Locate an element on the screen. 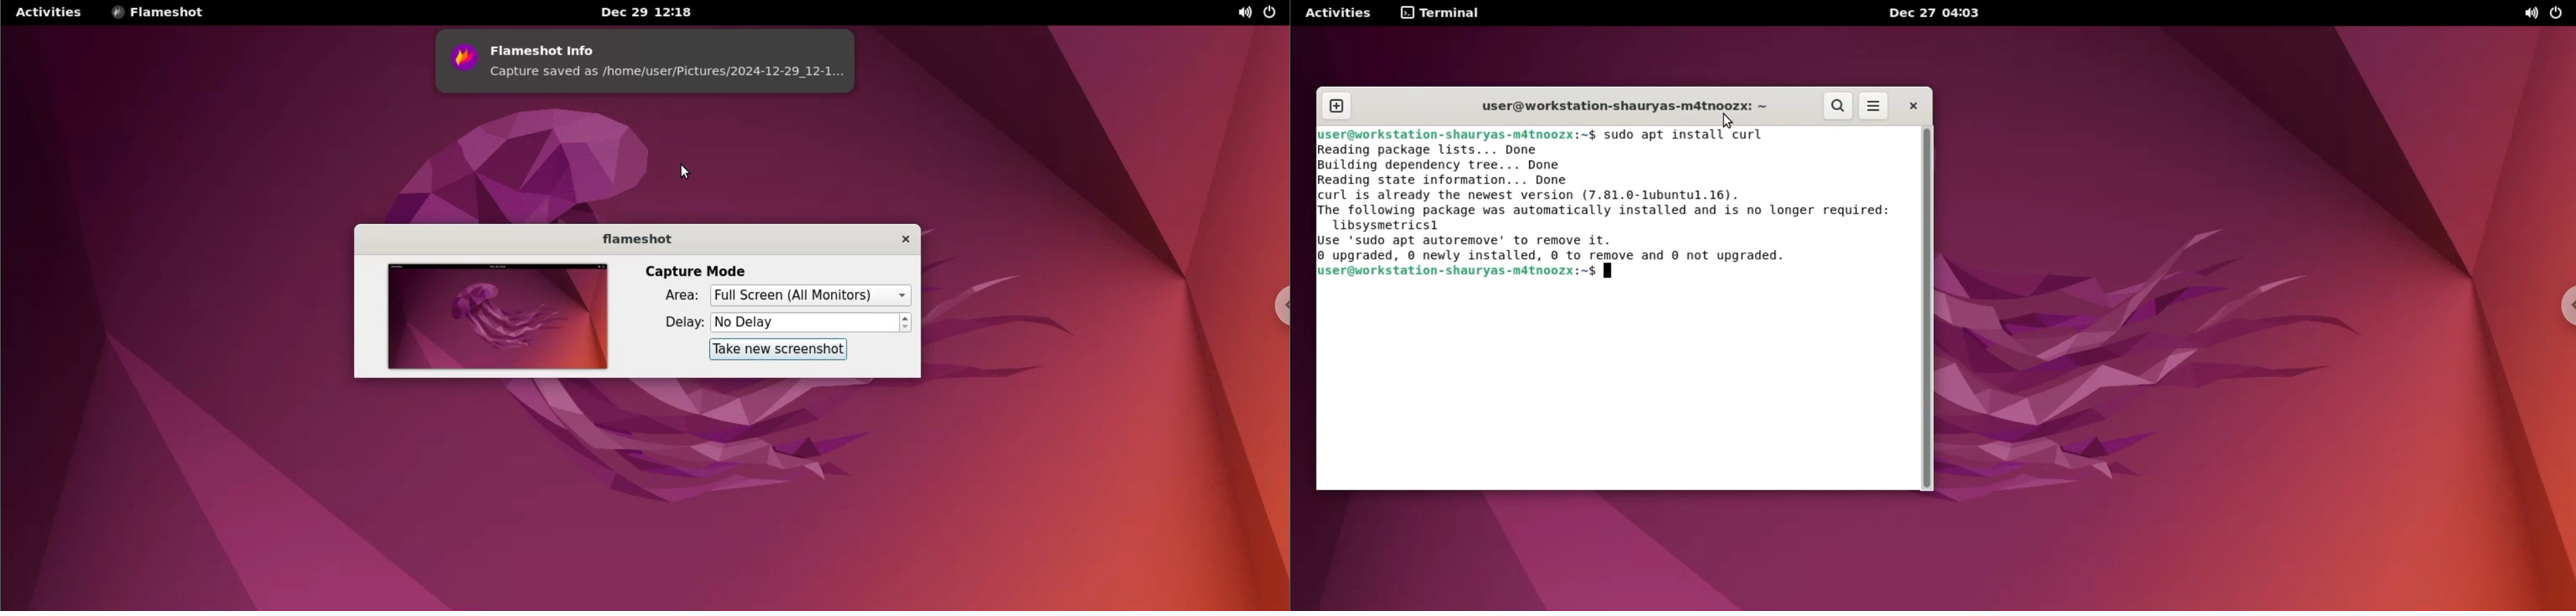  flameshot info label is located at coordinates (670, 48).